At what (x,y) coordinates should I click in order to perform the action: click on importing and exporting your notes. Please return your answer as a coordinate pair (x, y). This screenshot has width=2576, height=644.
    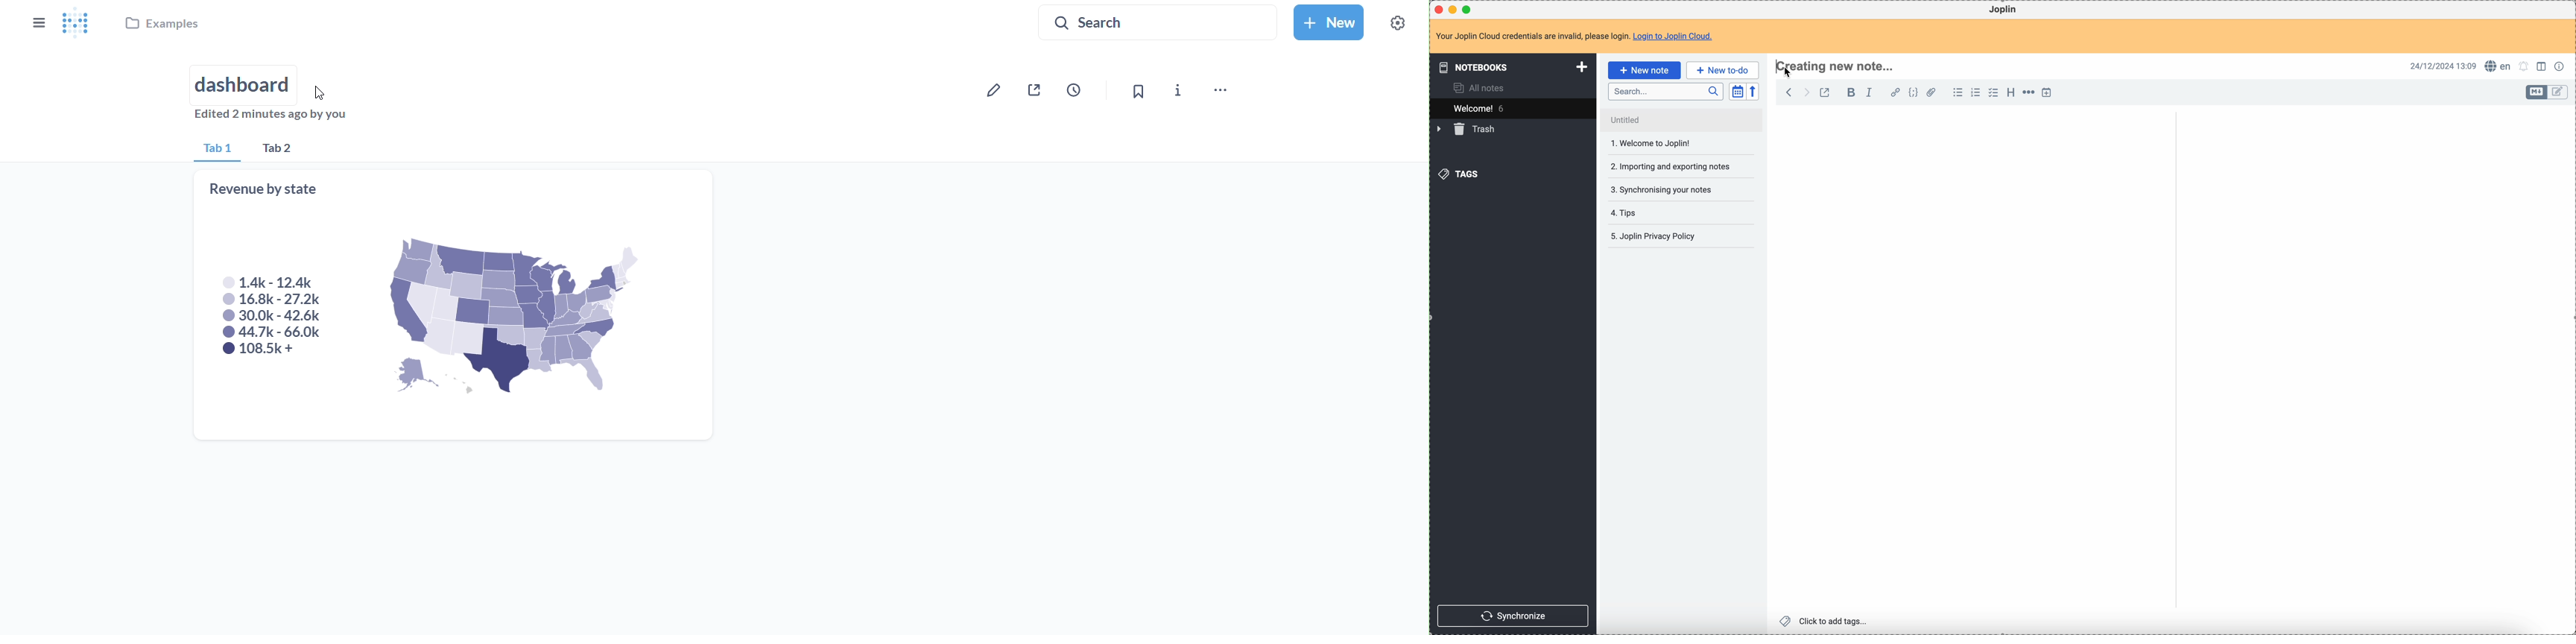
    Looking at the image, I should click on (1672, 167).